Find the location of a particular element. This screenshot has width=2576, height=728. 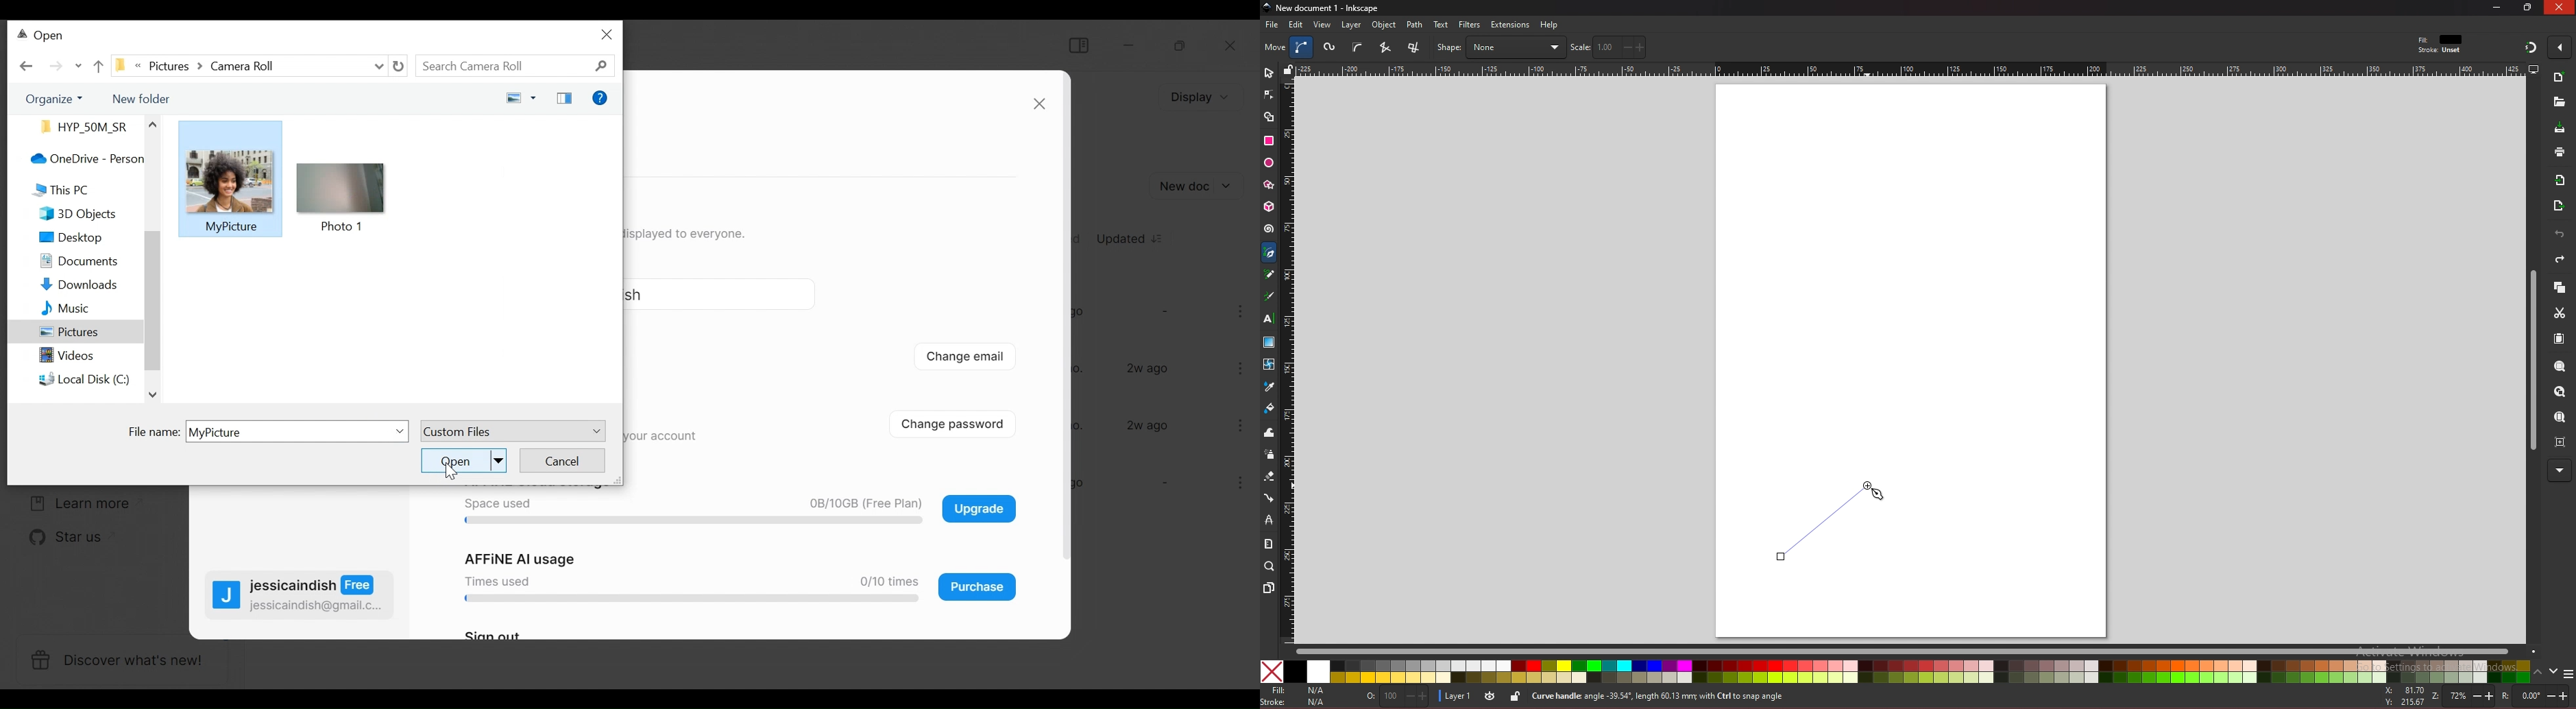

stars and polygons is located at coordinates (1269, 185).